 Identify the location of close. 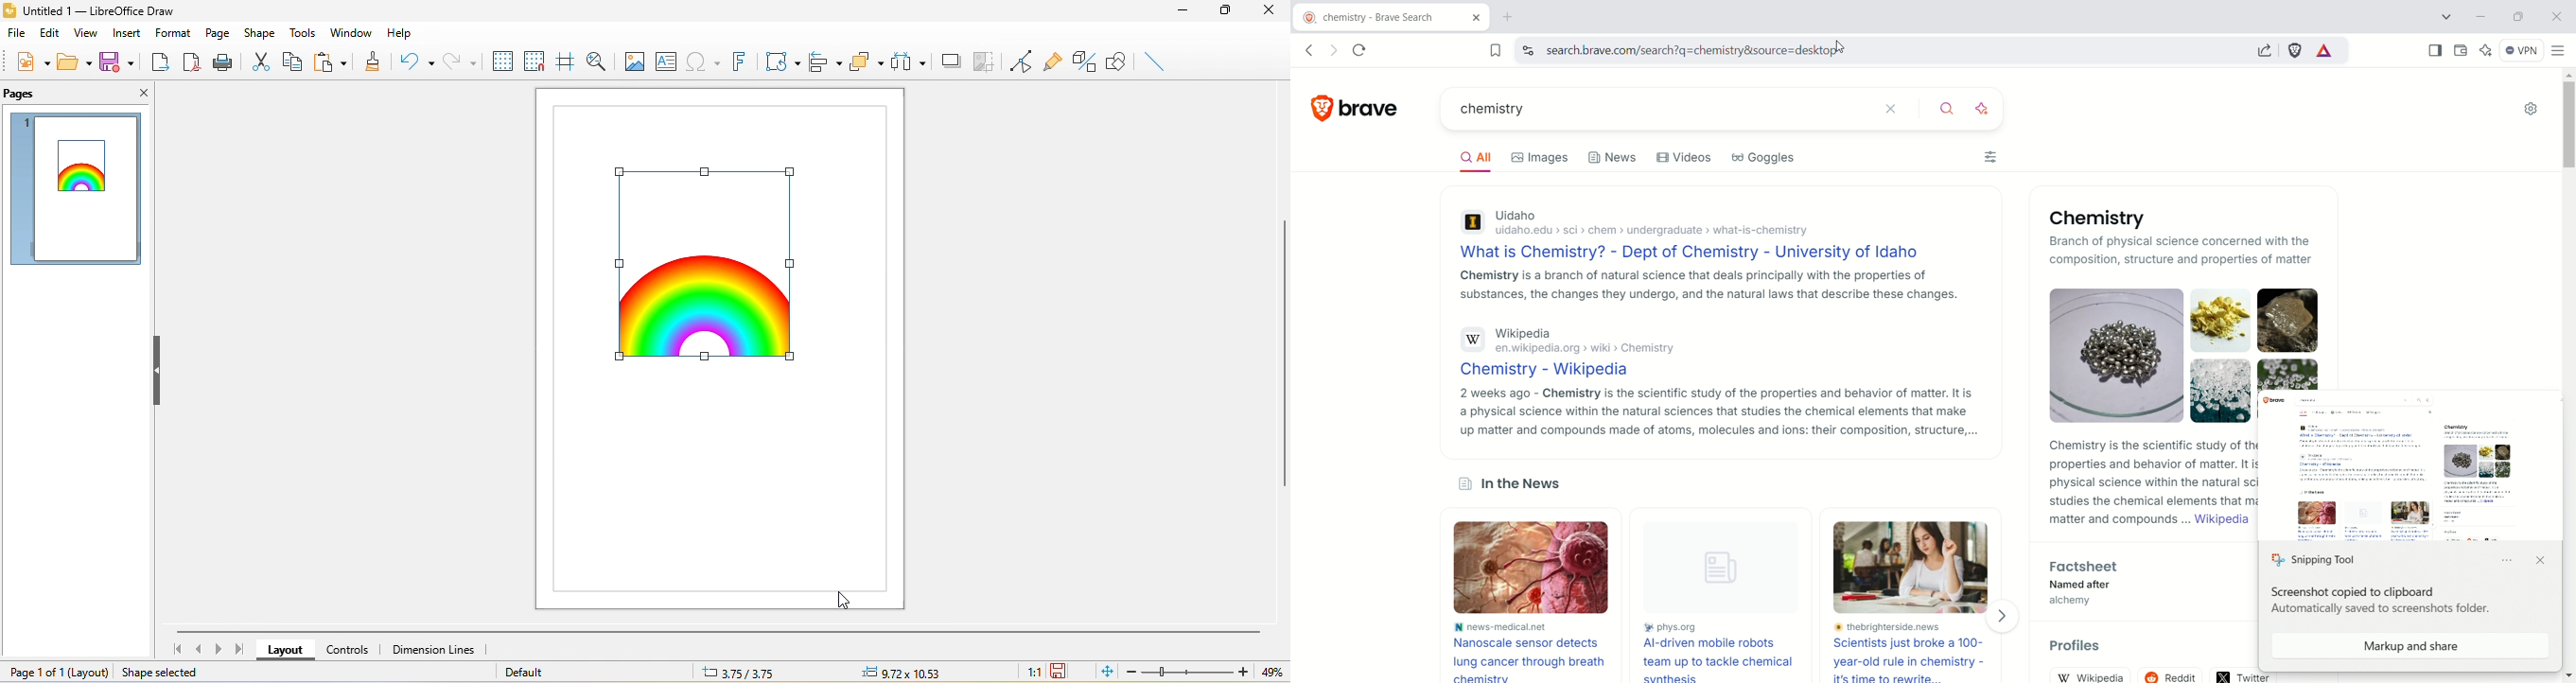
(1470, 20).